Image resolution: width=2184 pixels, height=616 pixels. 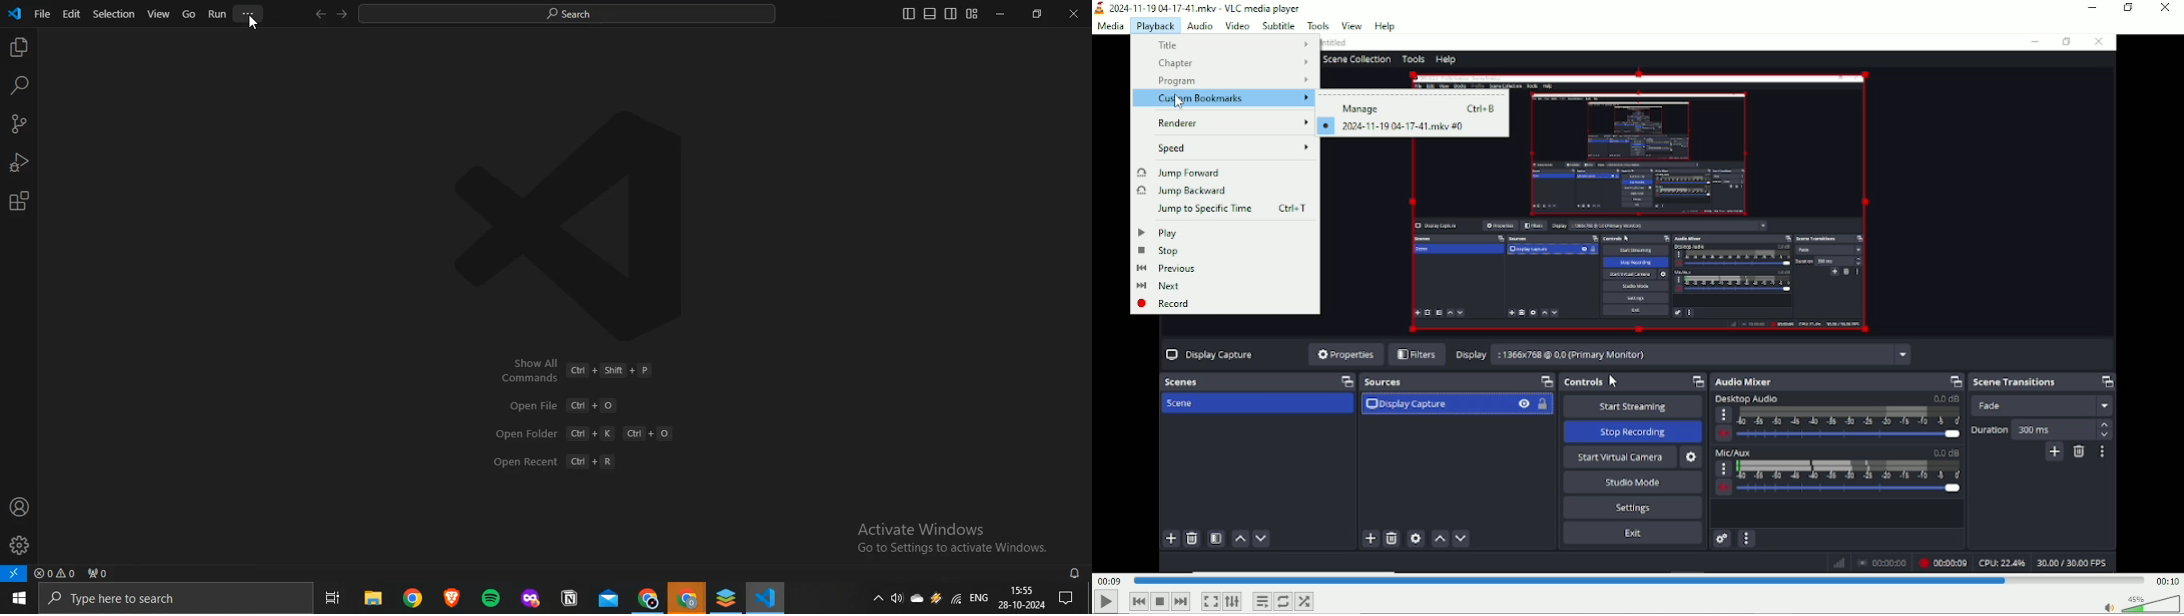 I want to click on cursor, so click(x=253, y=23).